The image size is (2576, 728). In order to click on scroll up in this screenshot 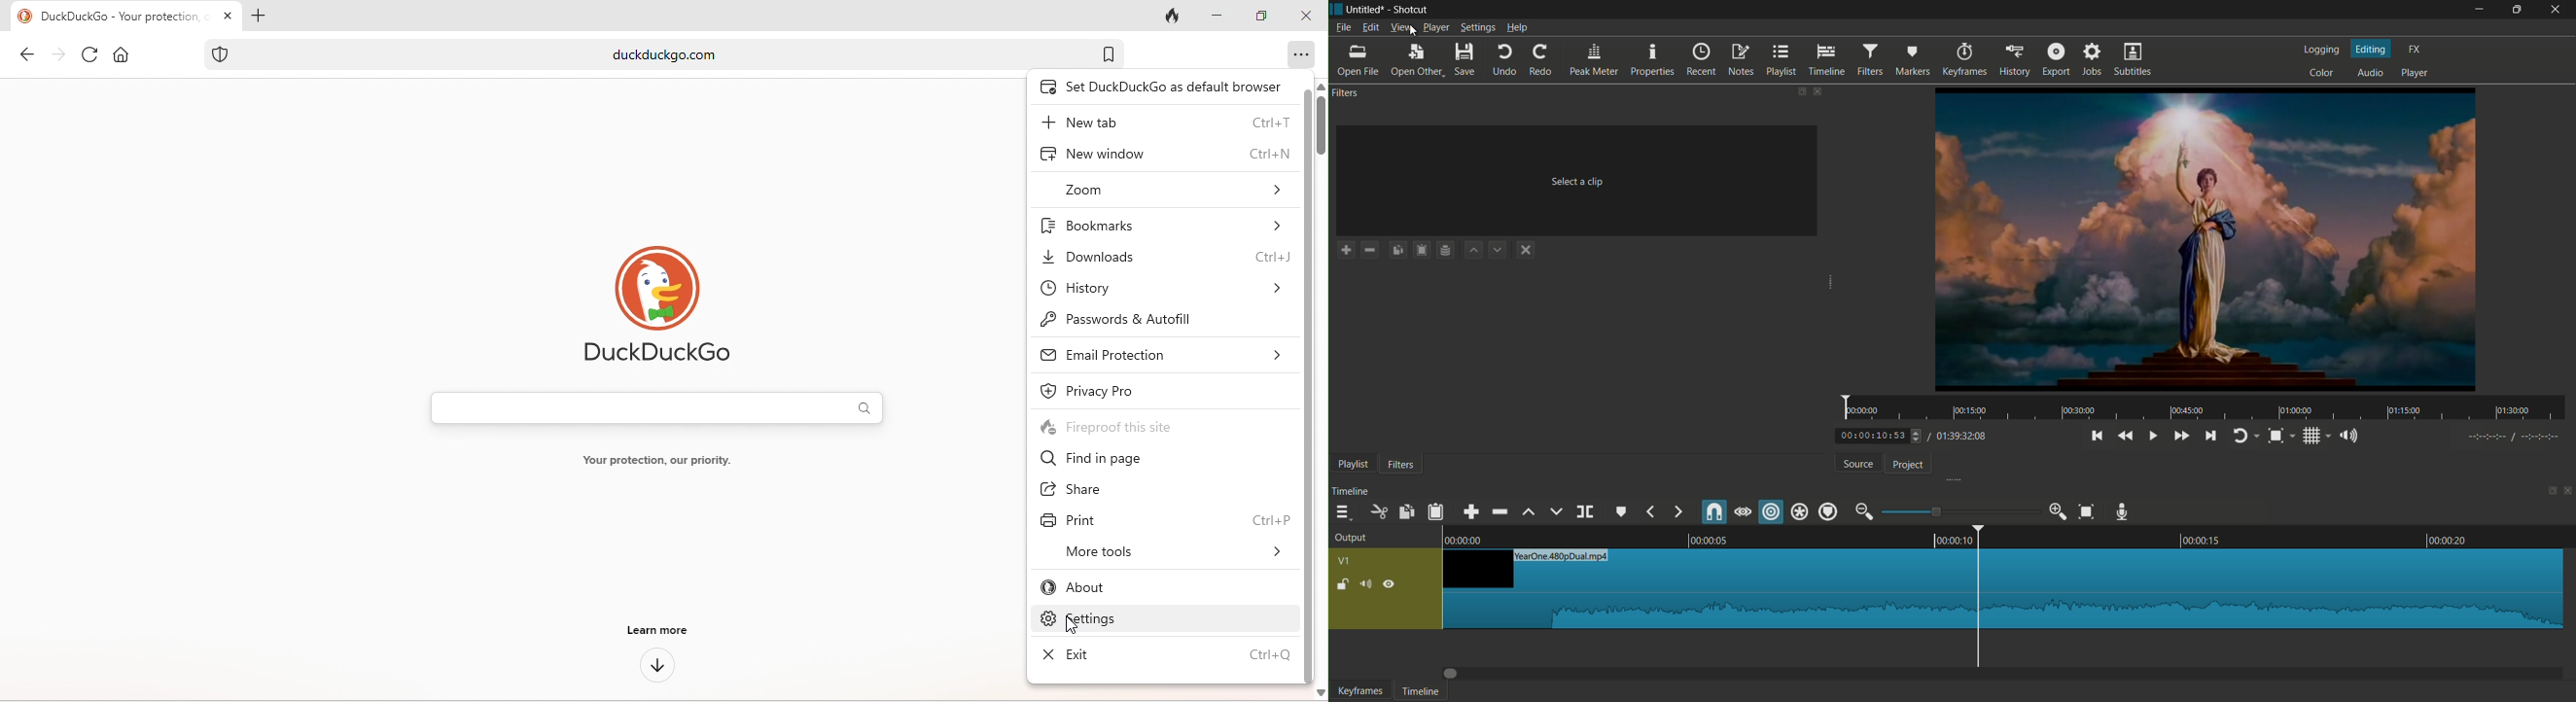, I will do `click(1320, 87)`.